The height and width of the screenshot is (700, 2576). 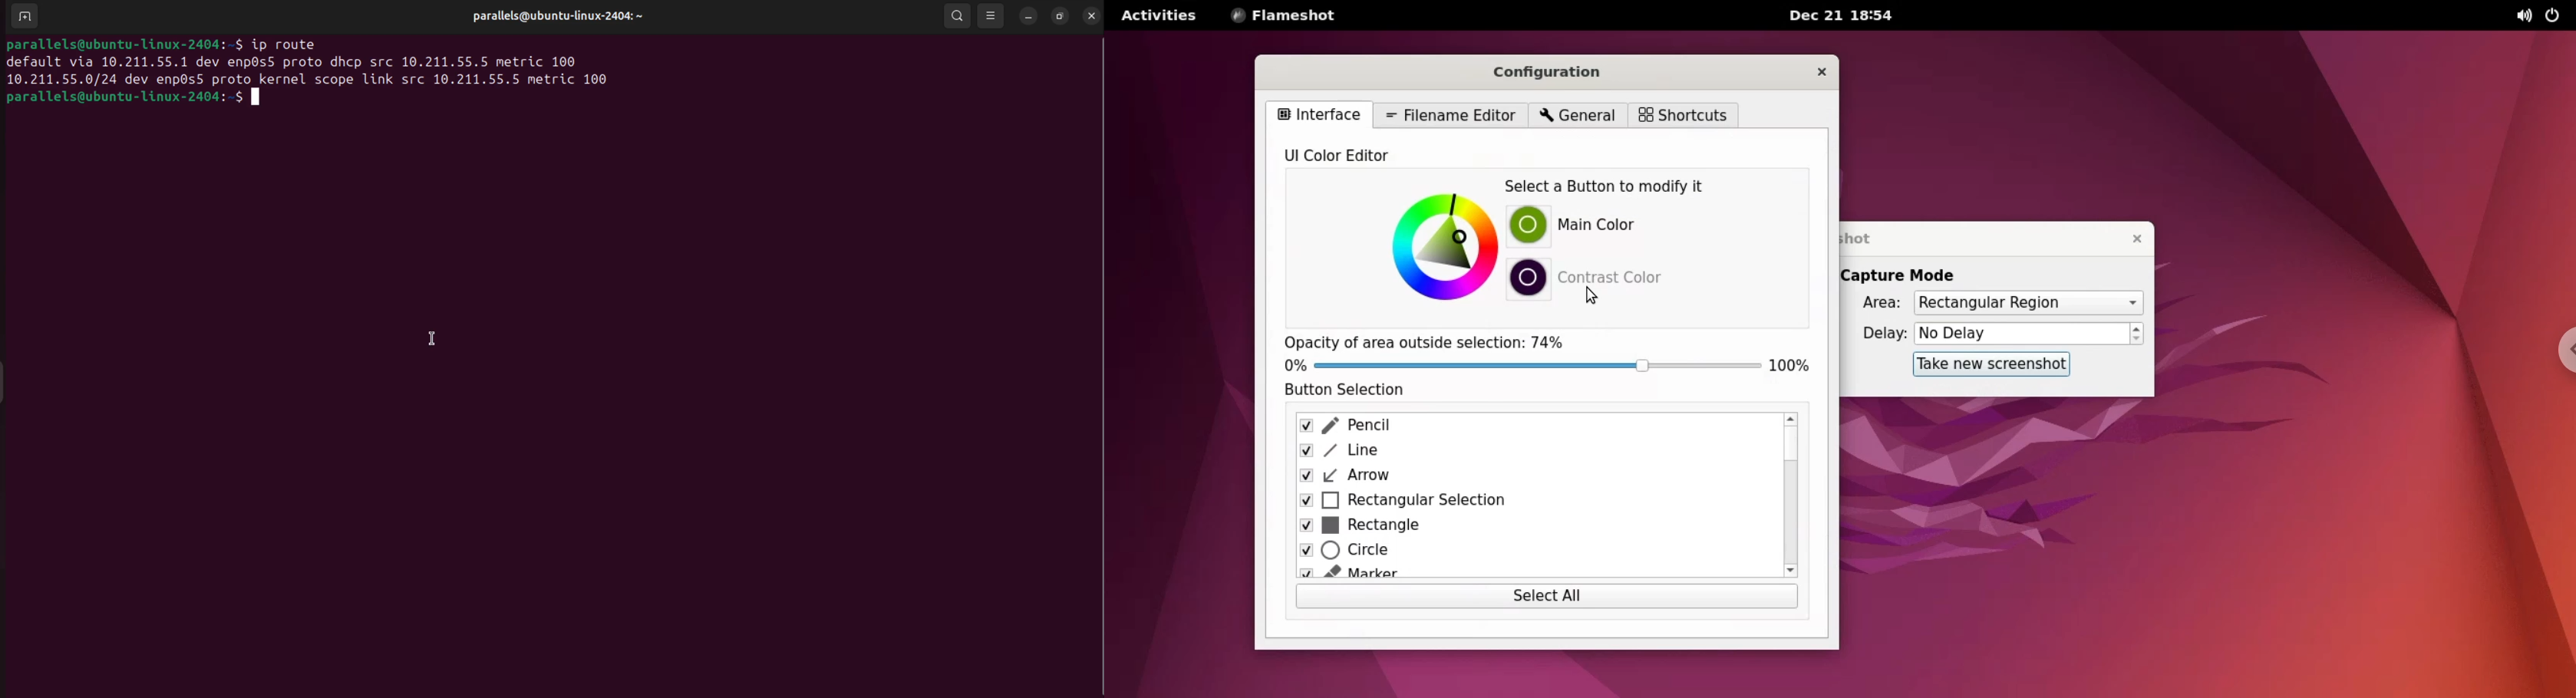 What do you see at coordinates (2139, 334) in the screenshot?
I see `increment or decrement delay ` at bounding box center [2139, 334].